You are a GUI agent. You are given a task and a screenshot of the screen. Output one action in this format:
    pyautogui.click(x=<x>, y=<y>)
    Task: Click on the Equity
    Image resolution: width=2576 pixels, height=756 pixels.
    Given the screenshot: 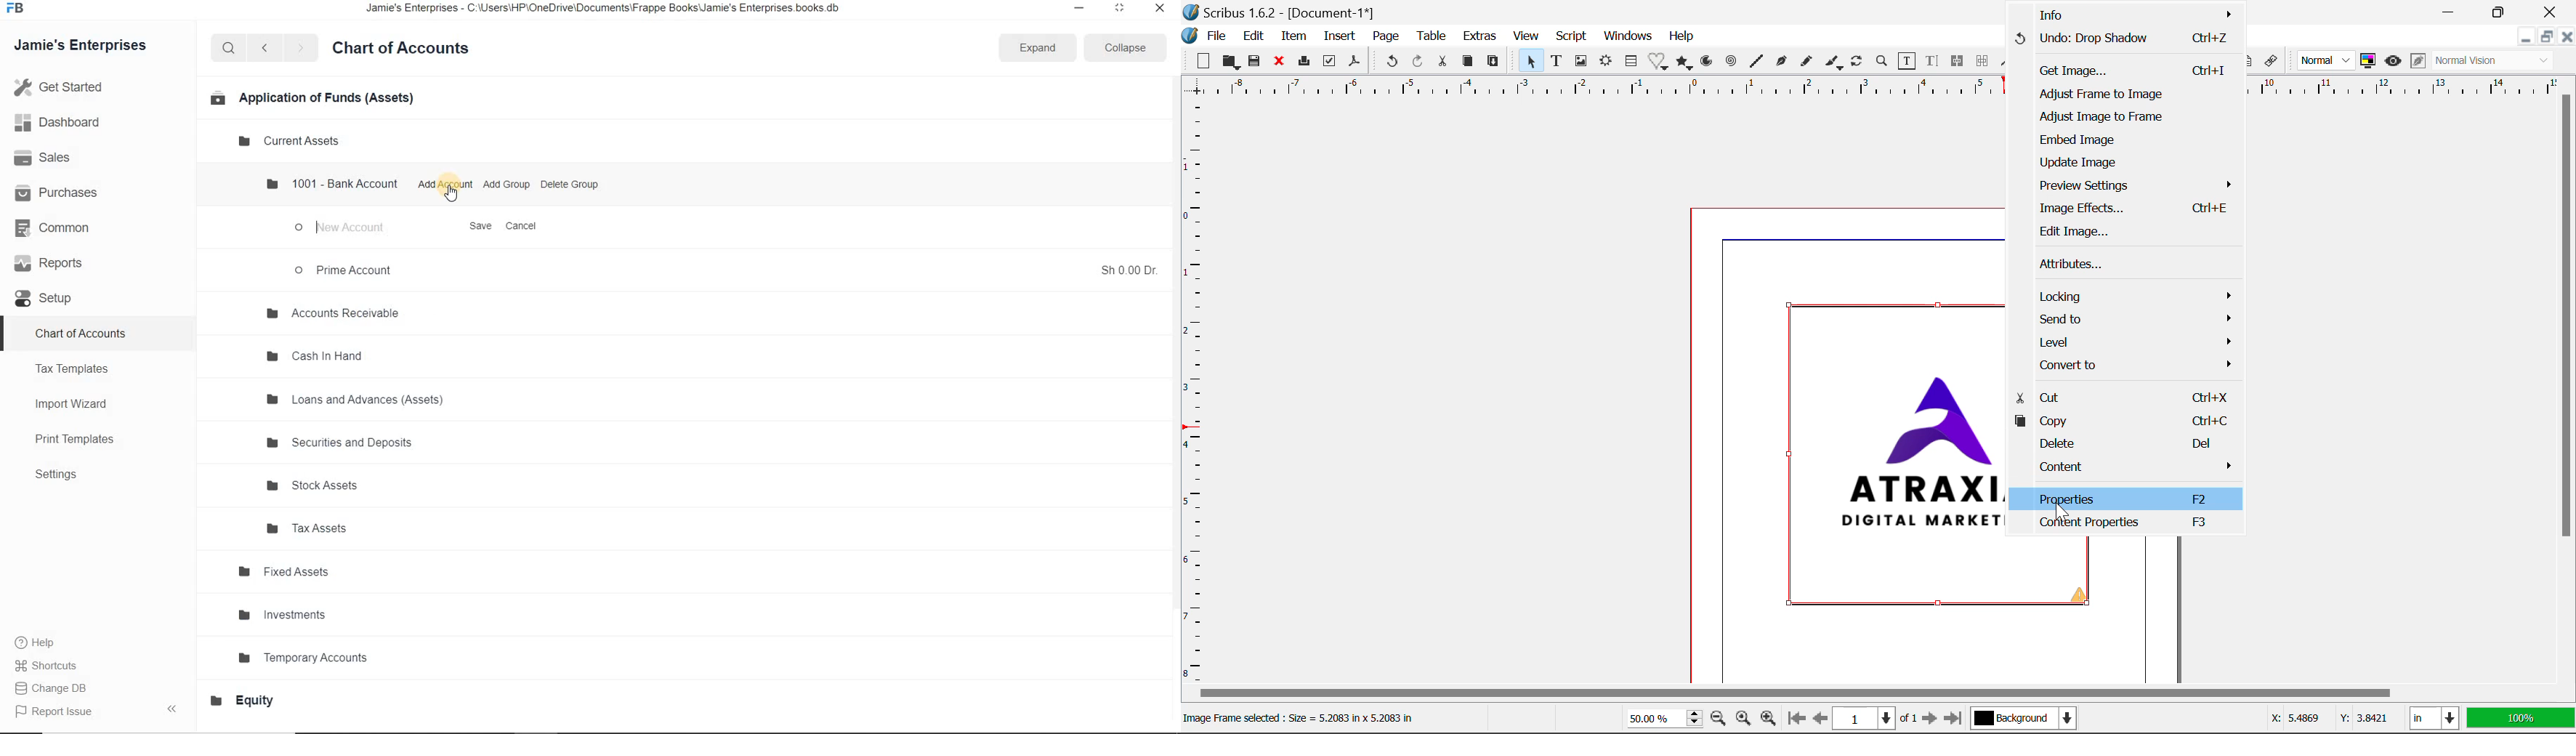 What is the action you would take?
    pyautogui.click(x=250, y=700)
    